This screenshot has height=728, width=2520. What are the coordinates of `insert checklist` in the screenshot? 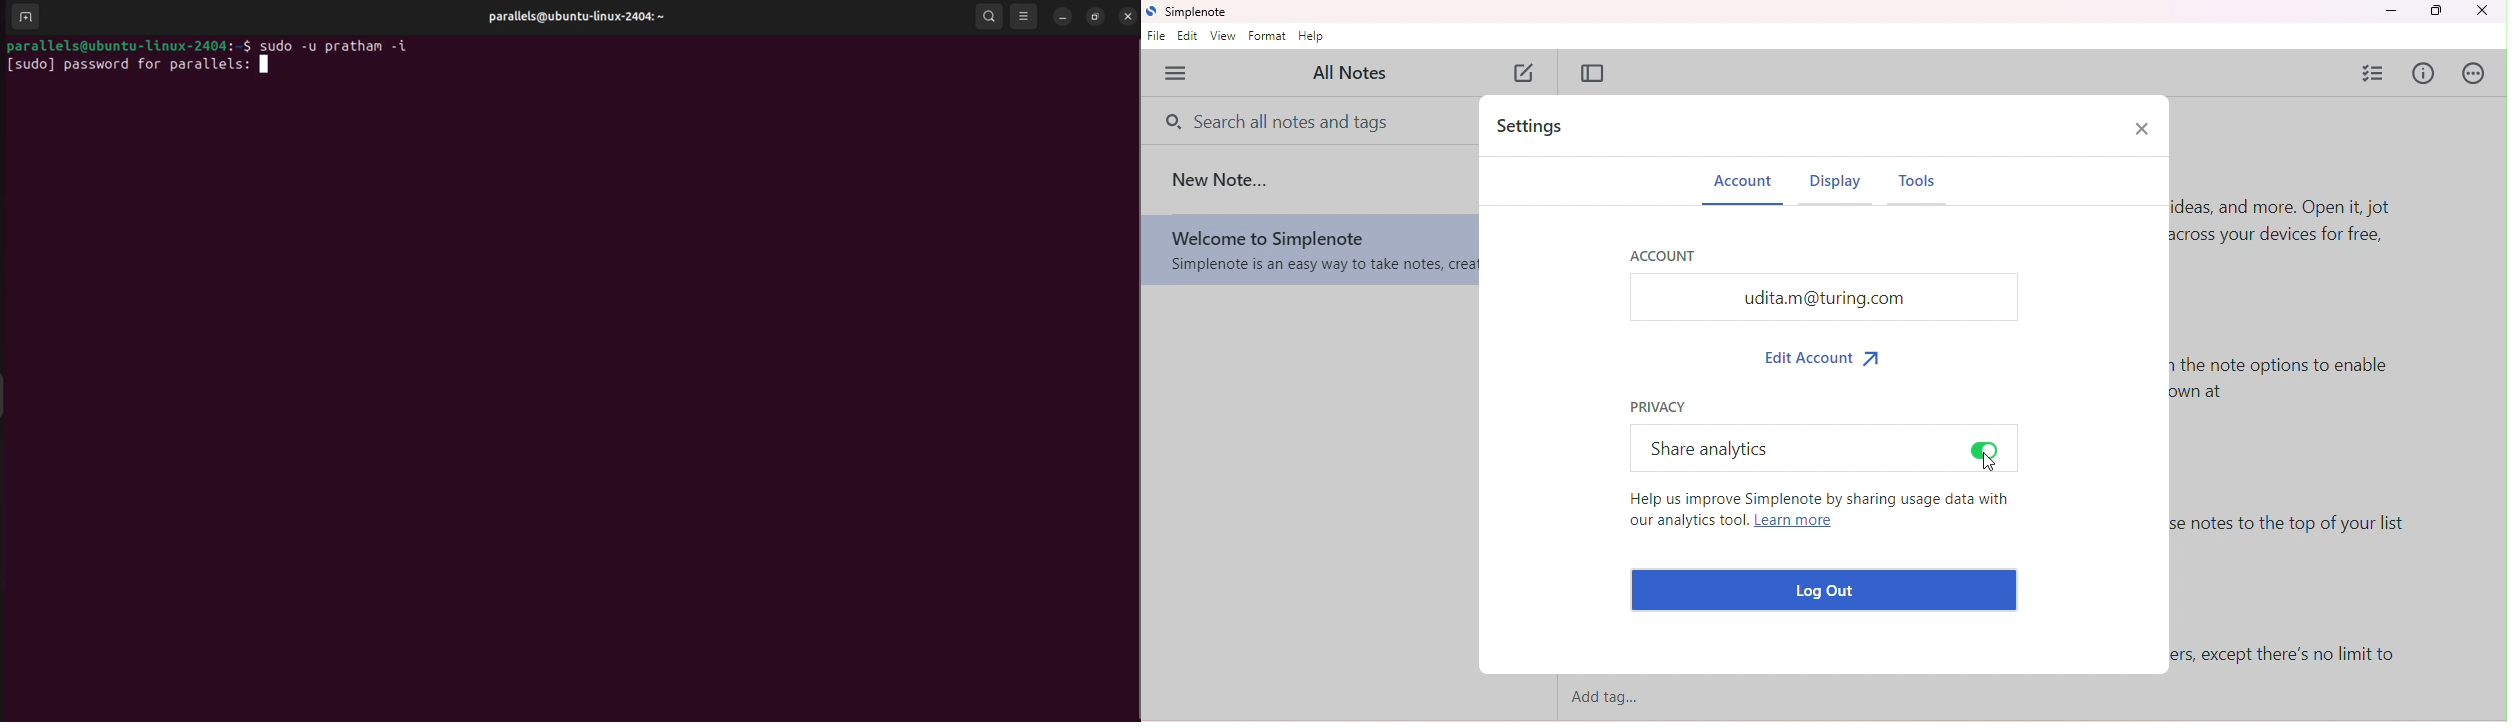 It's located at (2375, 72).